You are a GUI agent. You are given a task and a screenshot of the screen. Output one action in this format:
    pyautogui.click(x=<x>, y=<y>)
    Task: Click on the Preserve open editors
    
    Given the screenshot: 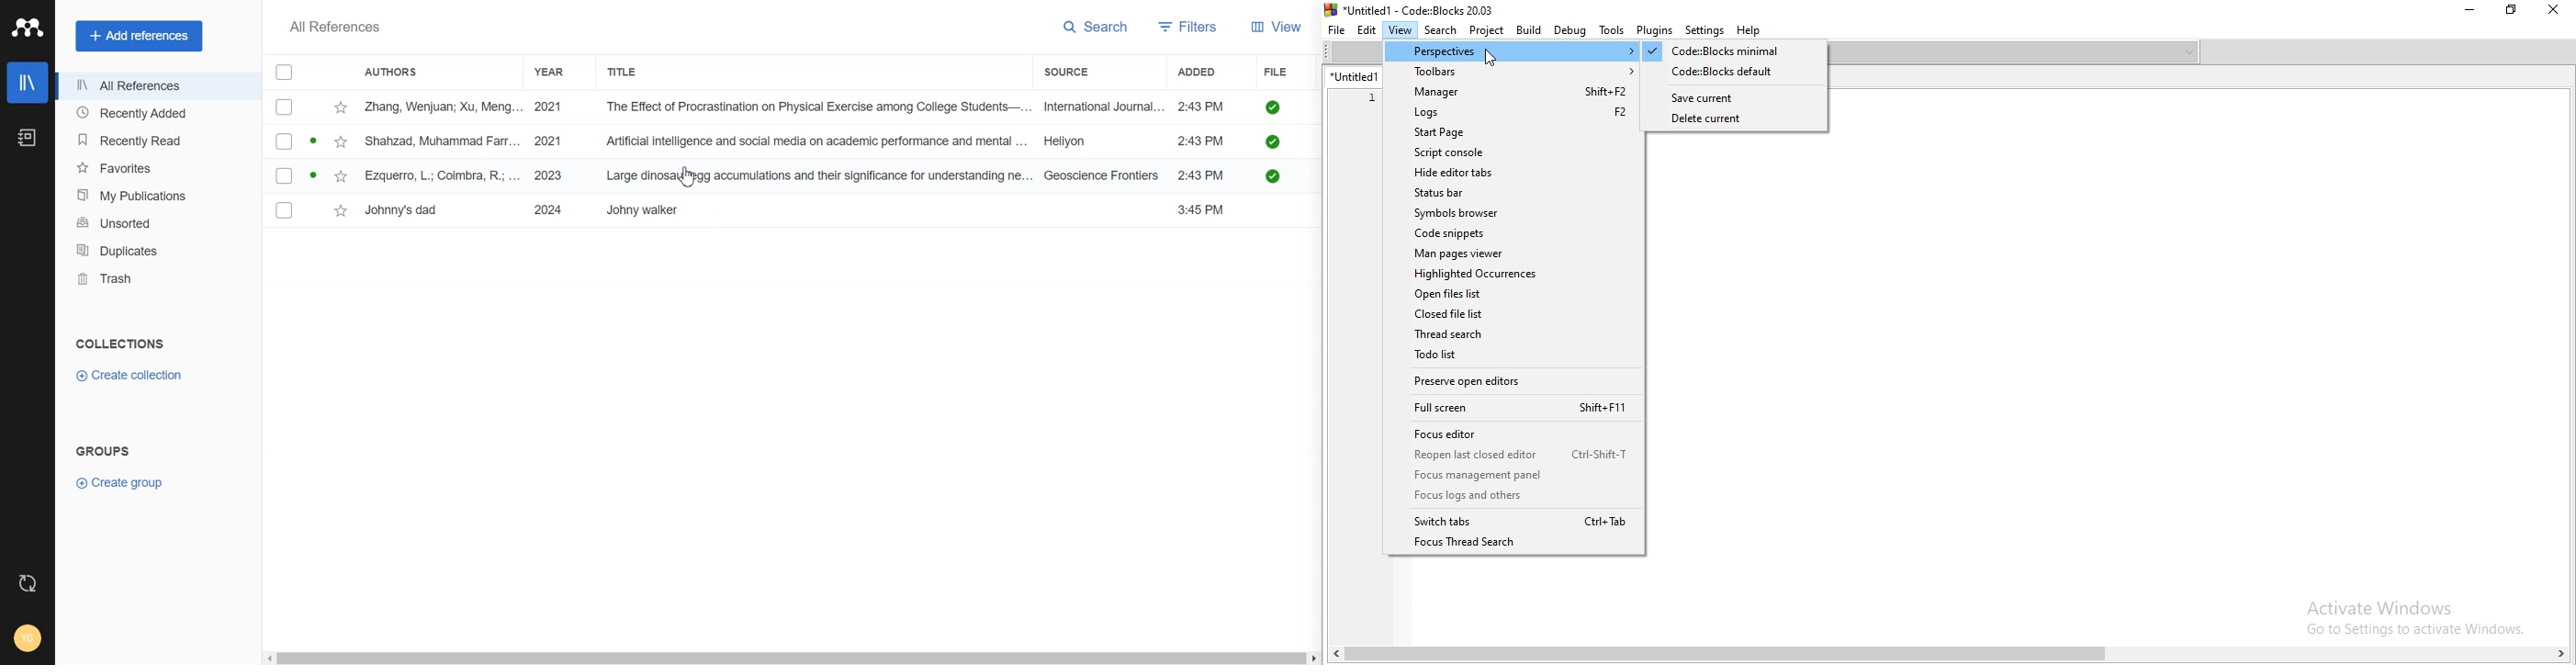 What is the action you would take?
    pyautogui.click(x=1514, y=379)
    